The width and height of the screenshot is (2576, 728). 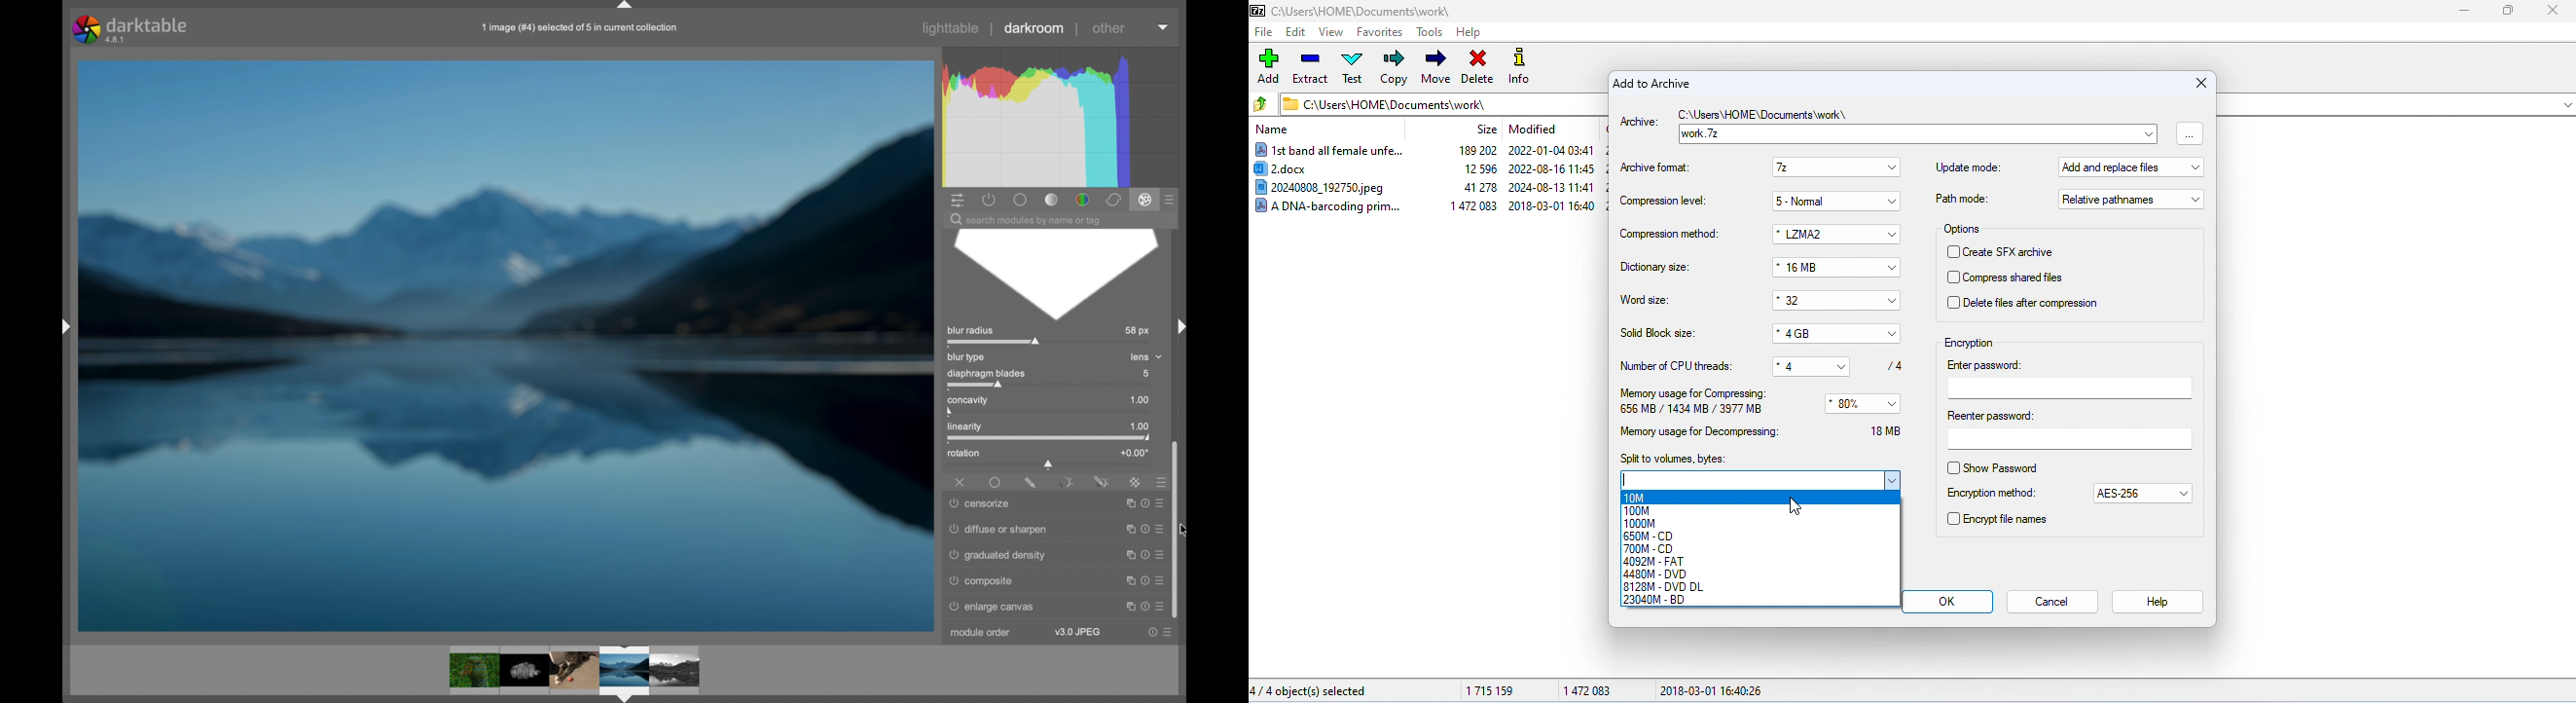 I want to click on options, so click(x=1965, y=230).